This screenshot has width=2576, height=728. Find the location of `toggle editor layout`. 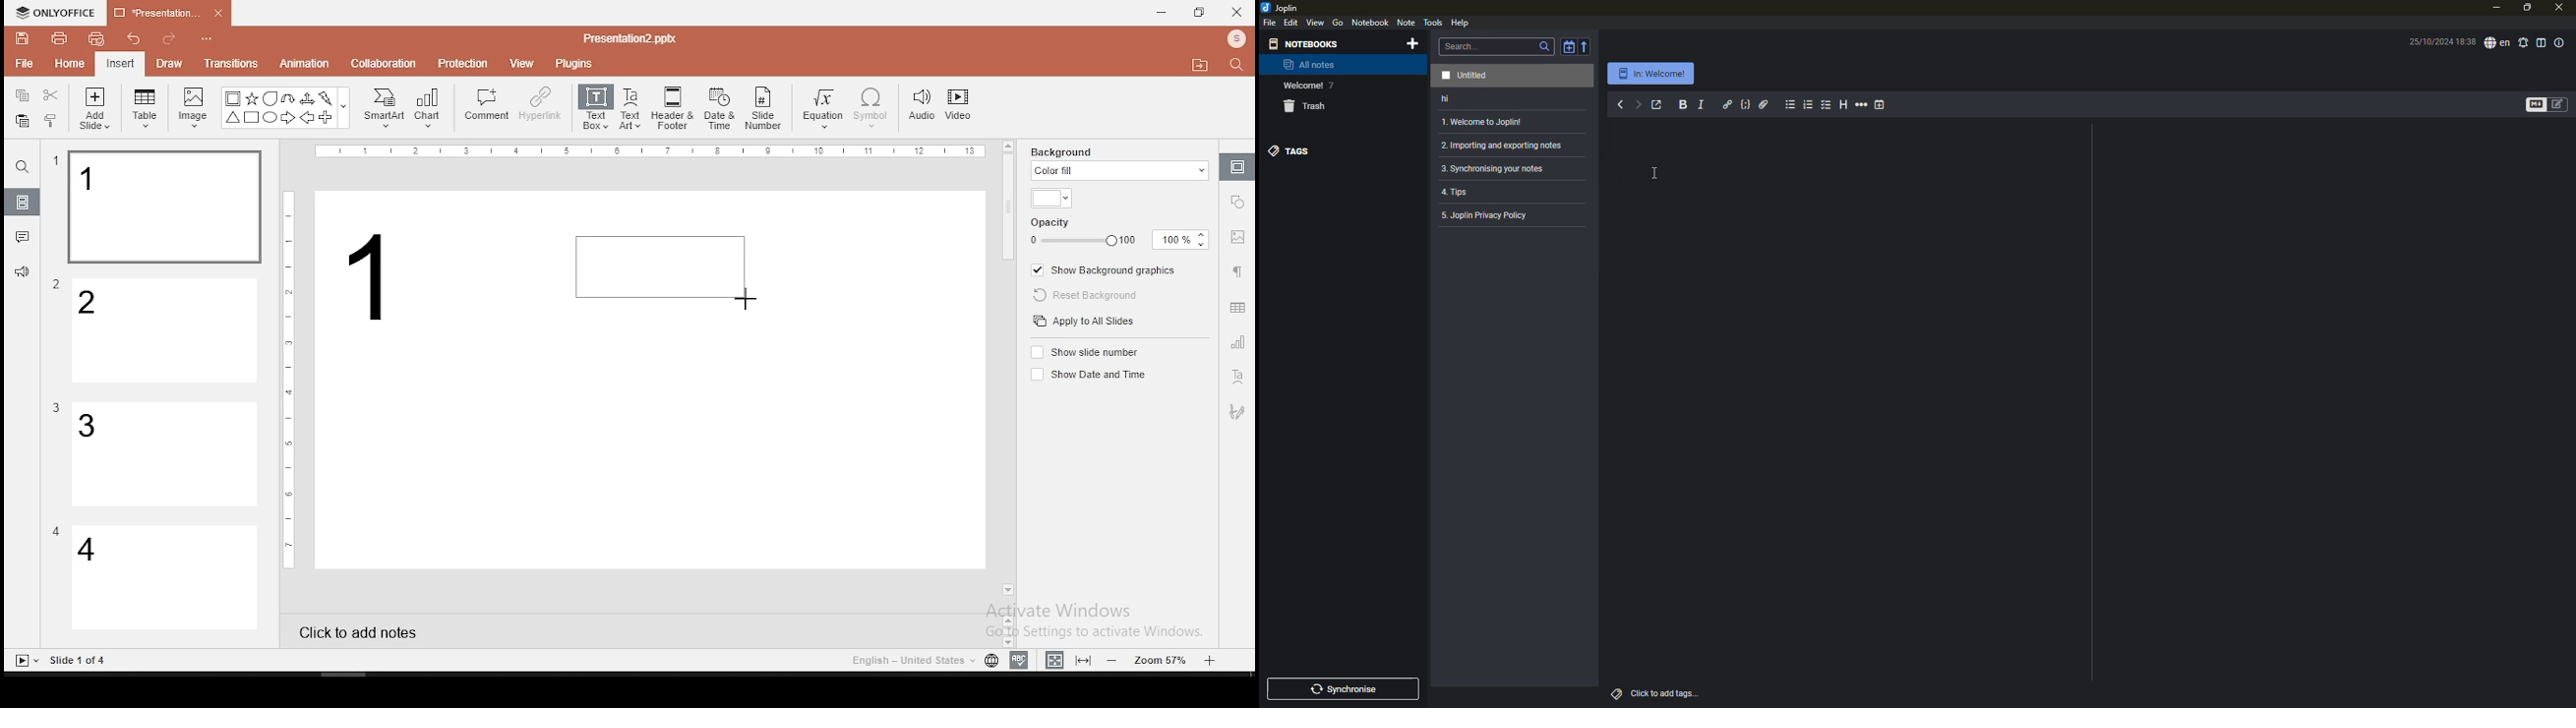

toggle editor layout is located at coordinates (2542, 43).